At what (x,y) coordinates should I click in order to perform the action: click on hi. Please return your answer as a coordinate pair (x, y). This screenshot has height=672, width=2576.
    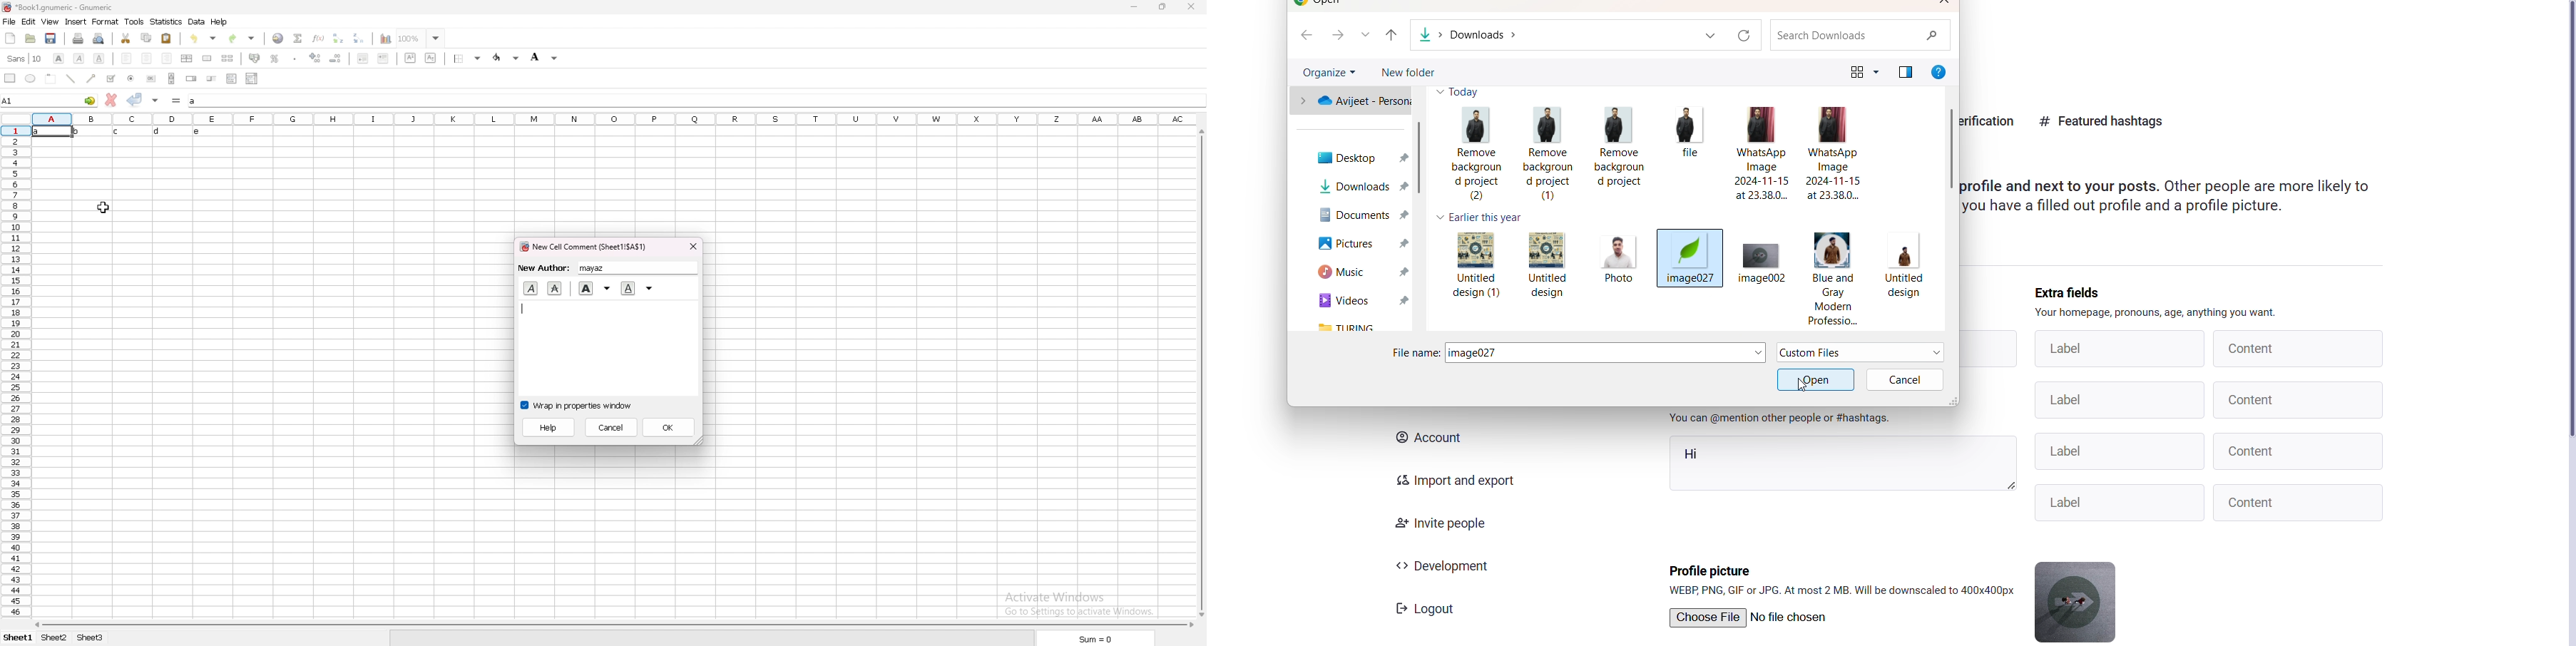
    Looking at the image, I should click on (1841, 464).